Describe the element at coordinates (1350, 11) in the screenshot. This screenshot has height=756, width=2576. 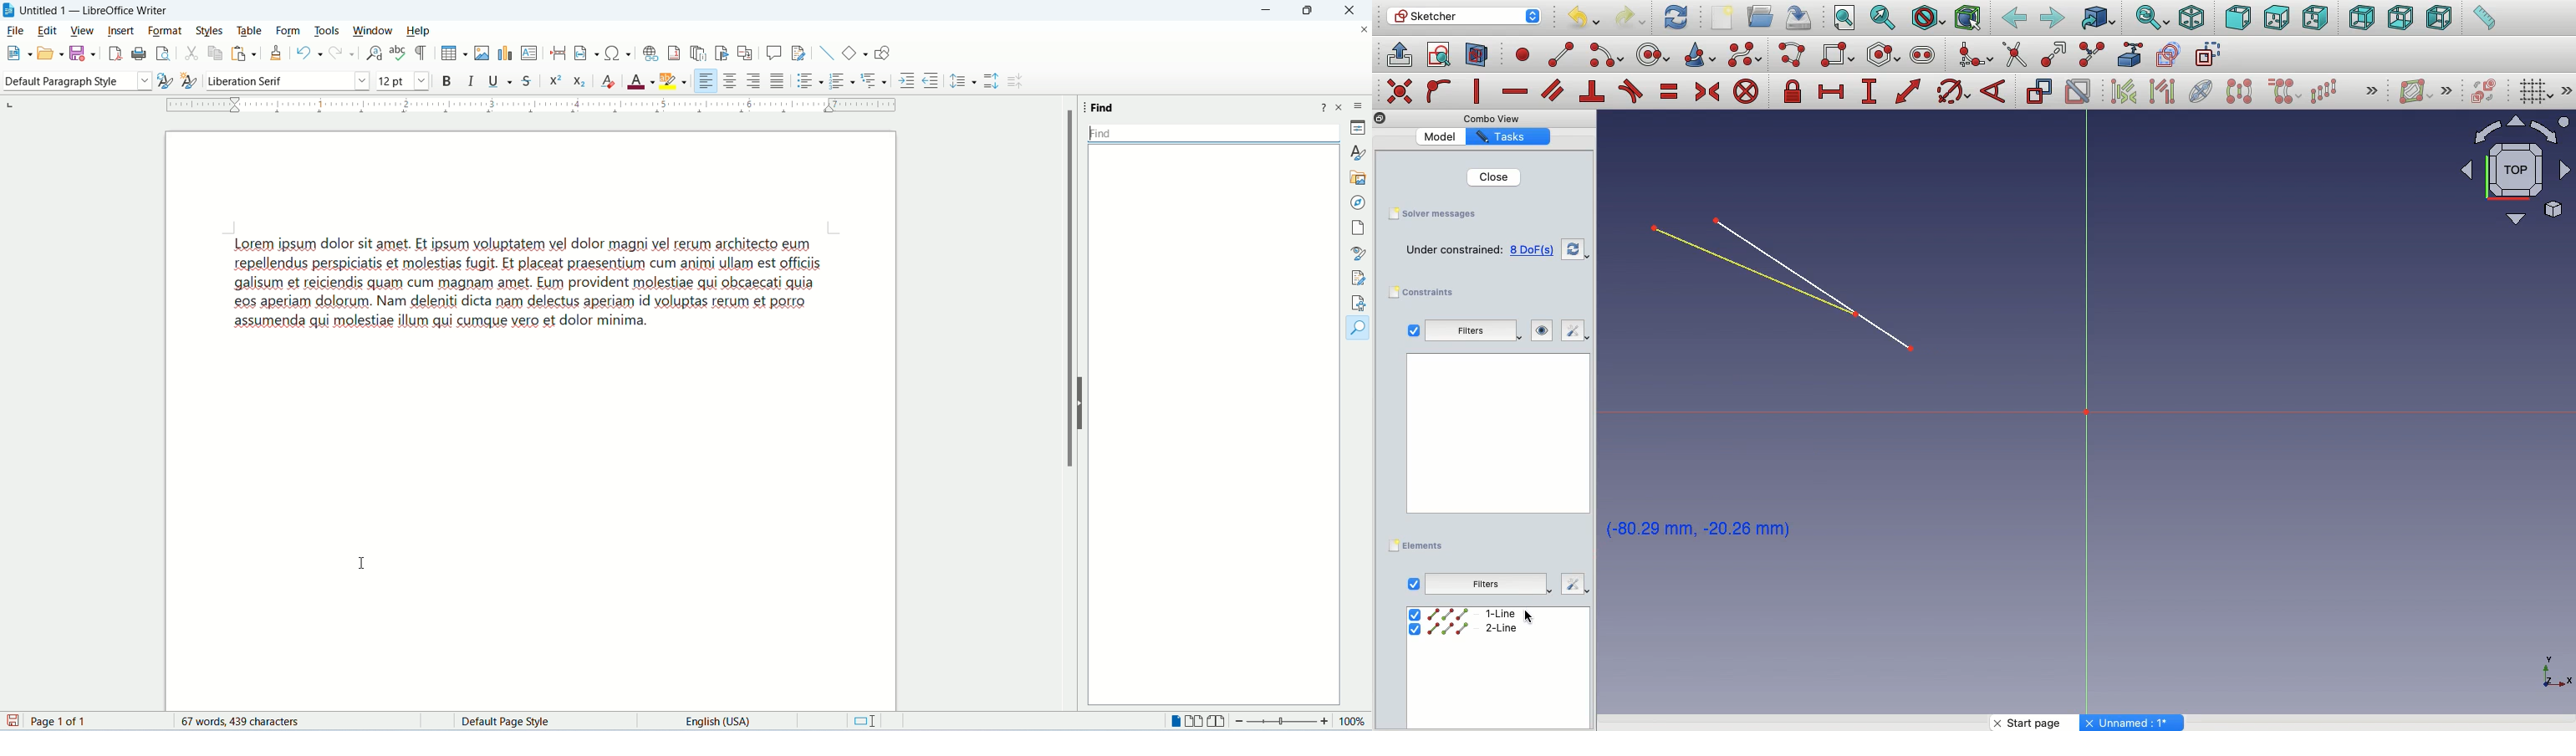
I see `close` at that location.